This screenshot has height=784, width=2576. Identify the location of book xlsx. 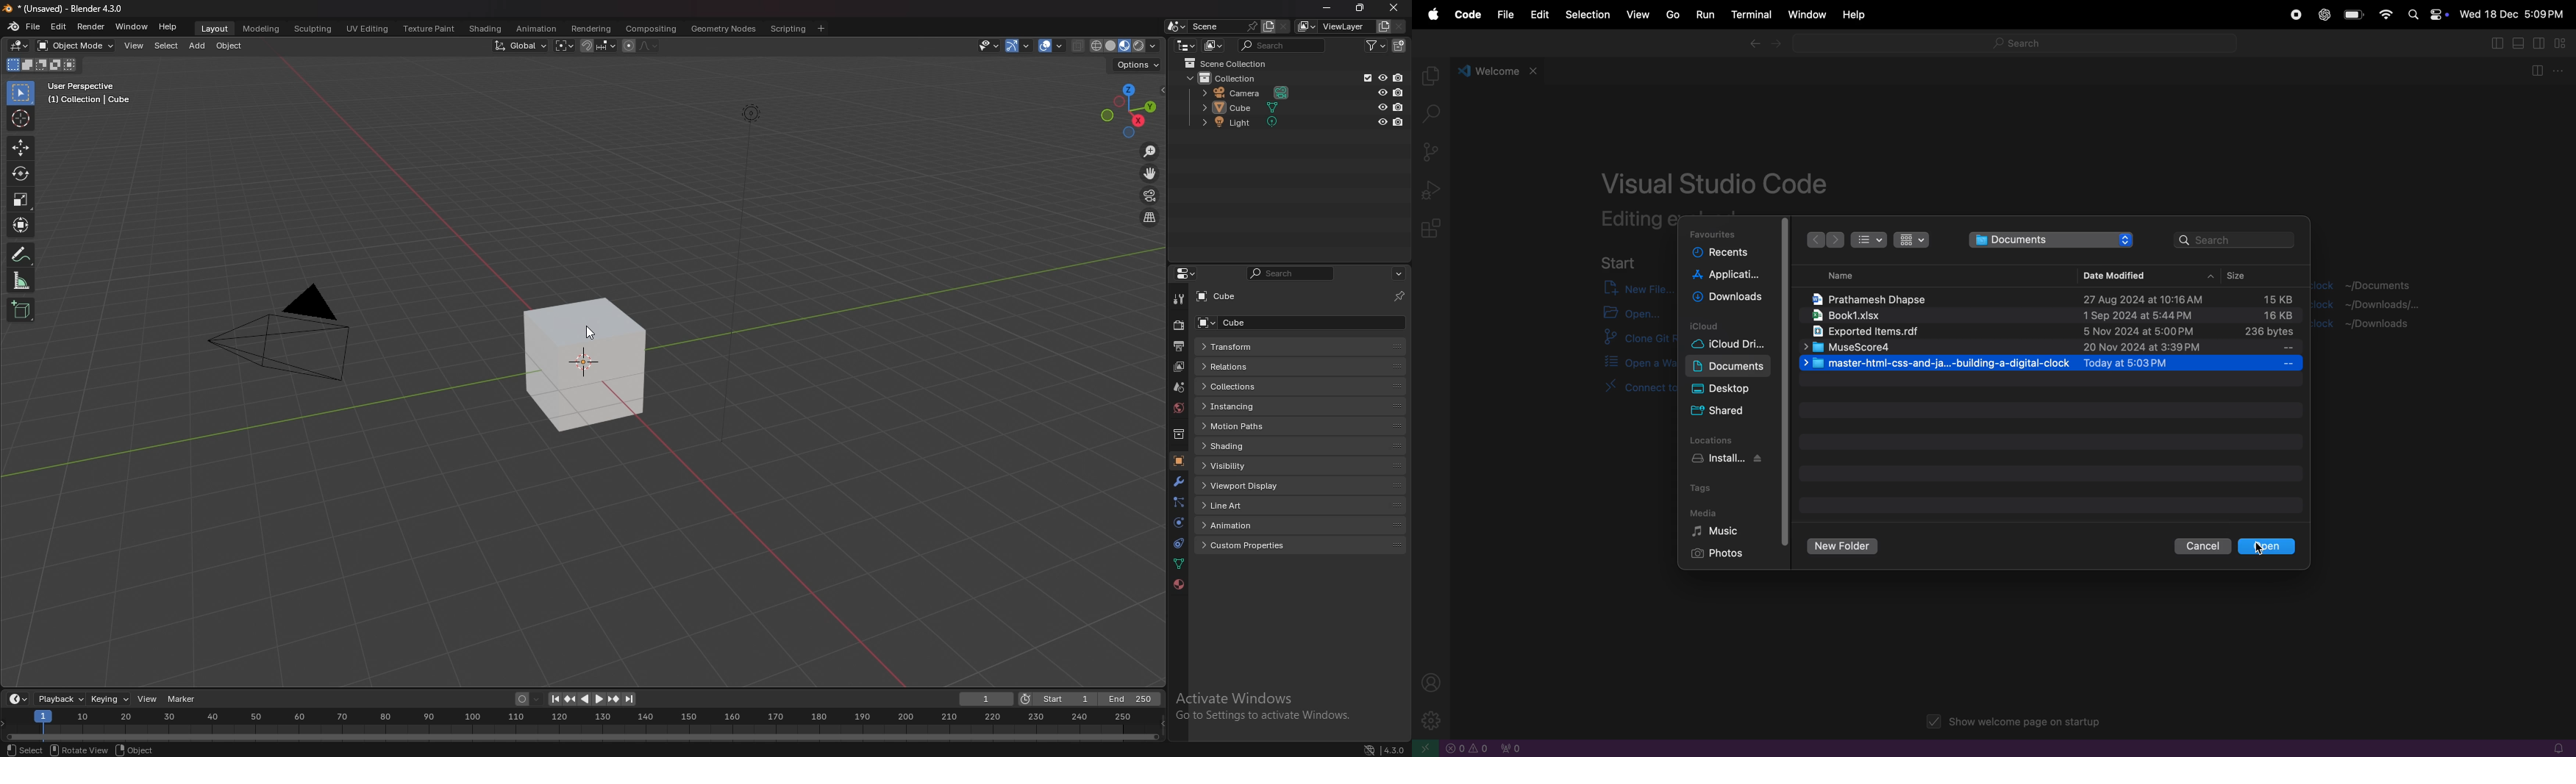
(2049, 316).